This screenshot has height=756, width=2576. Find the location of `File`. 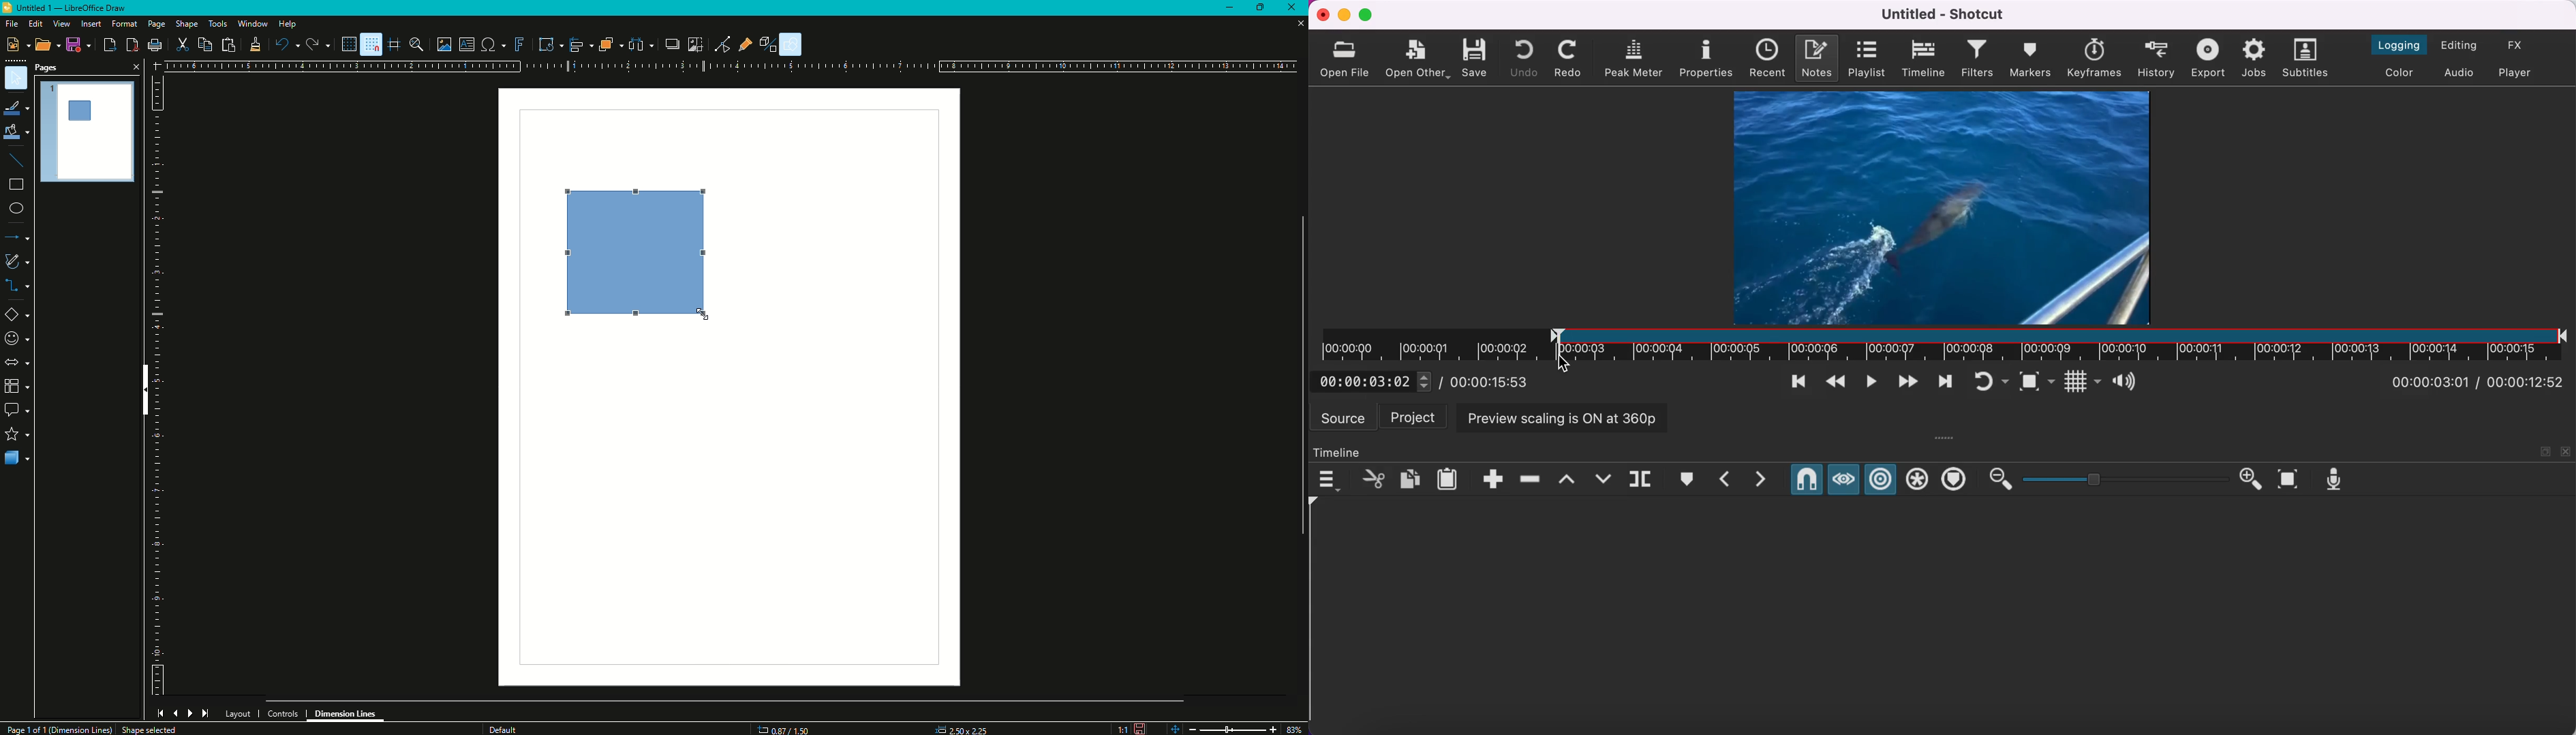

File is located at coordinates (11, 24).